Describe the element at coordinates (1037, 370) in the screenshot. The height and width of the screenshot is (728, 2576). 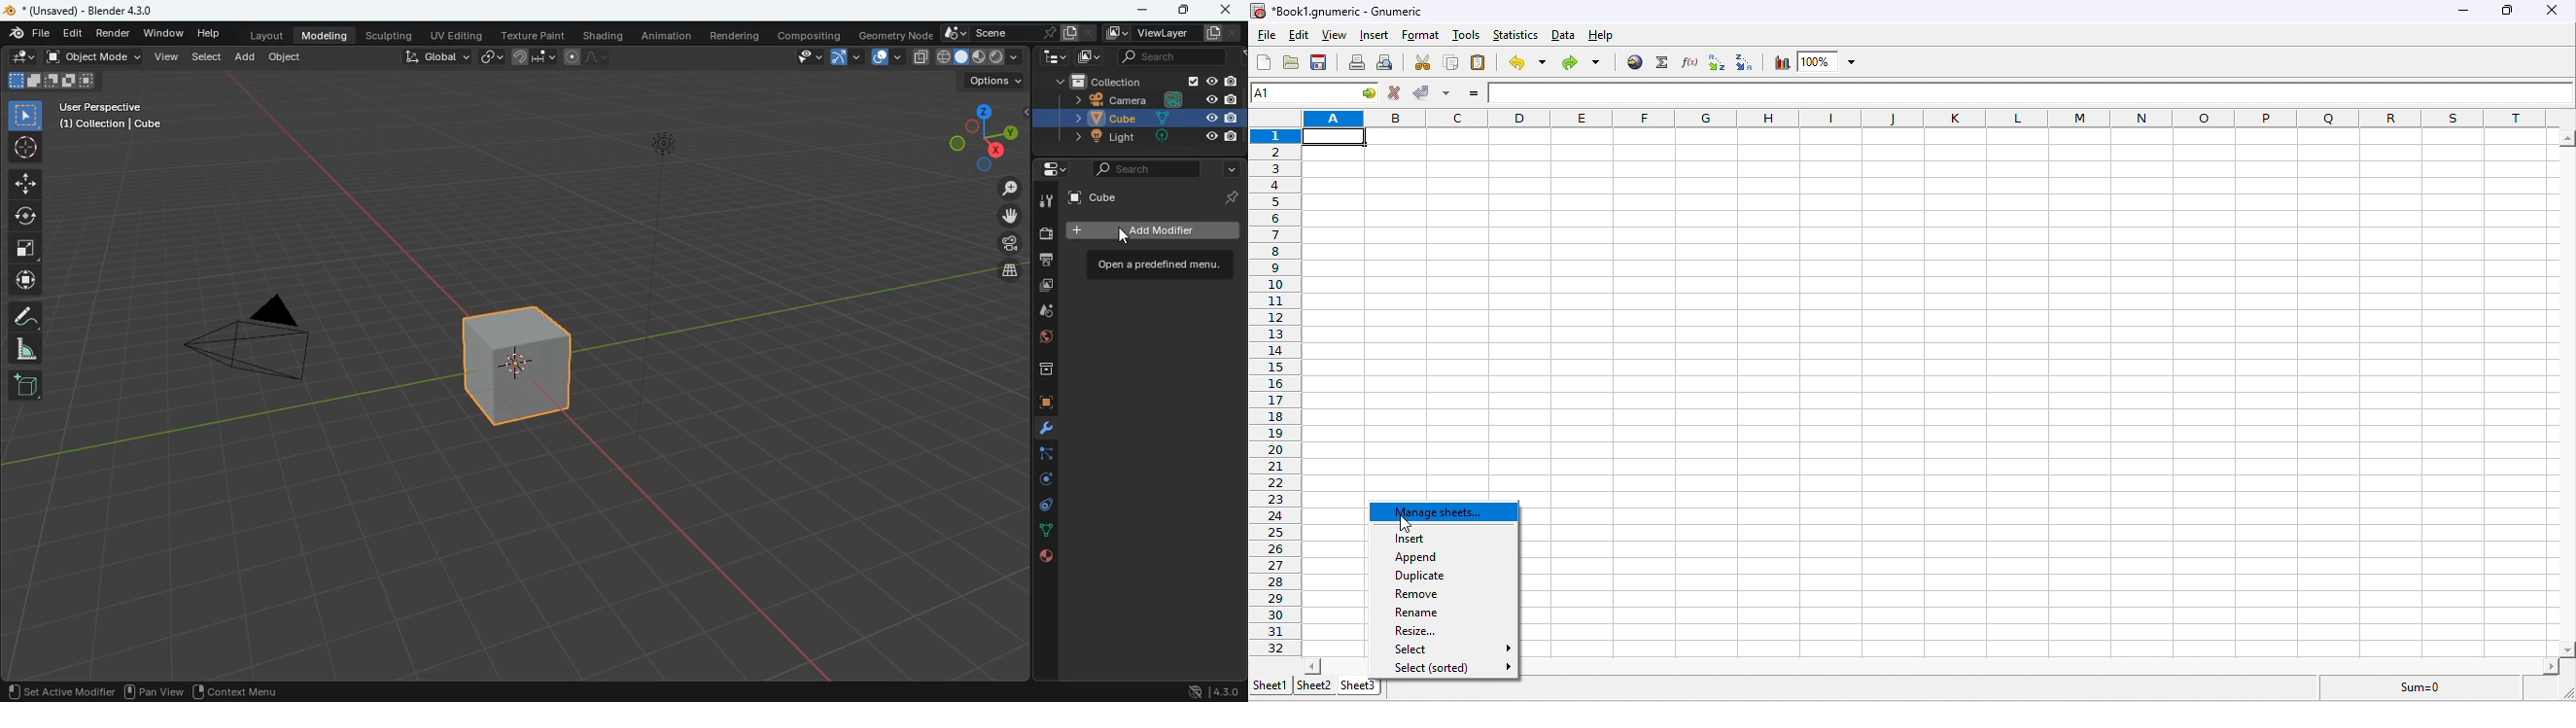
I see `archive` at that location.